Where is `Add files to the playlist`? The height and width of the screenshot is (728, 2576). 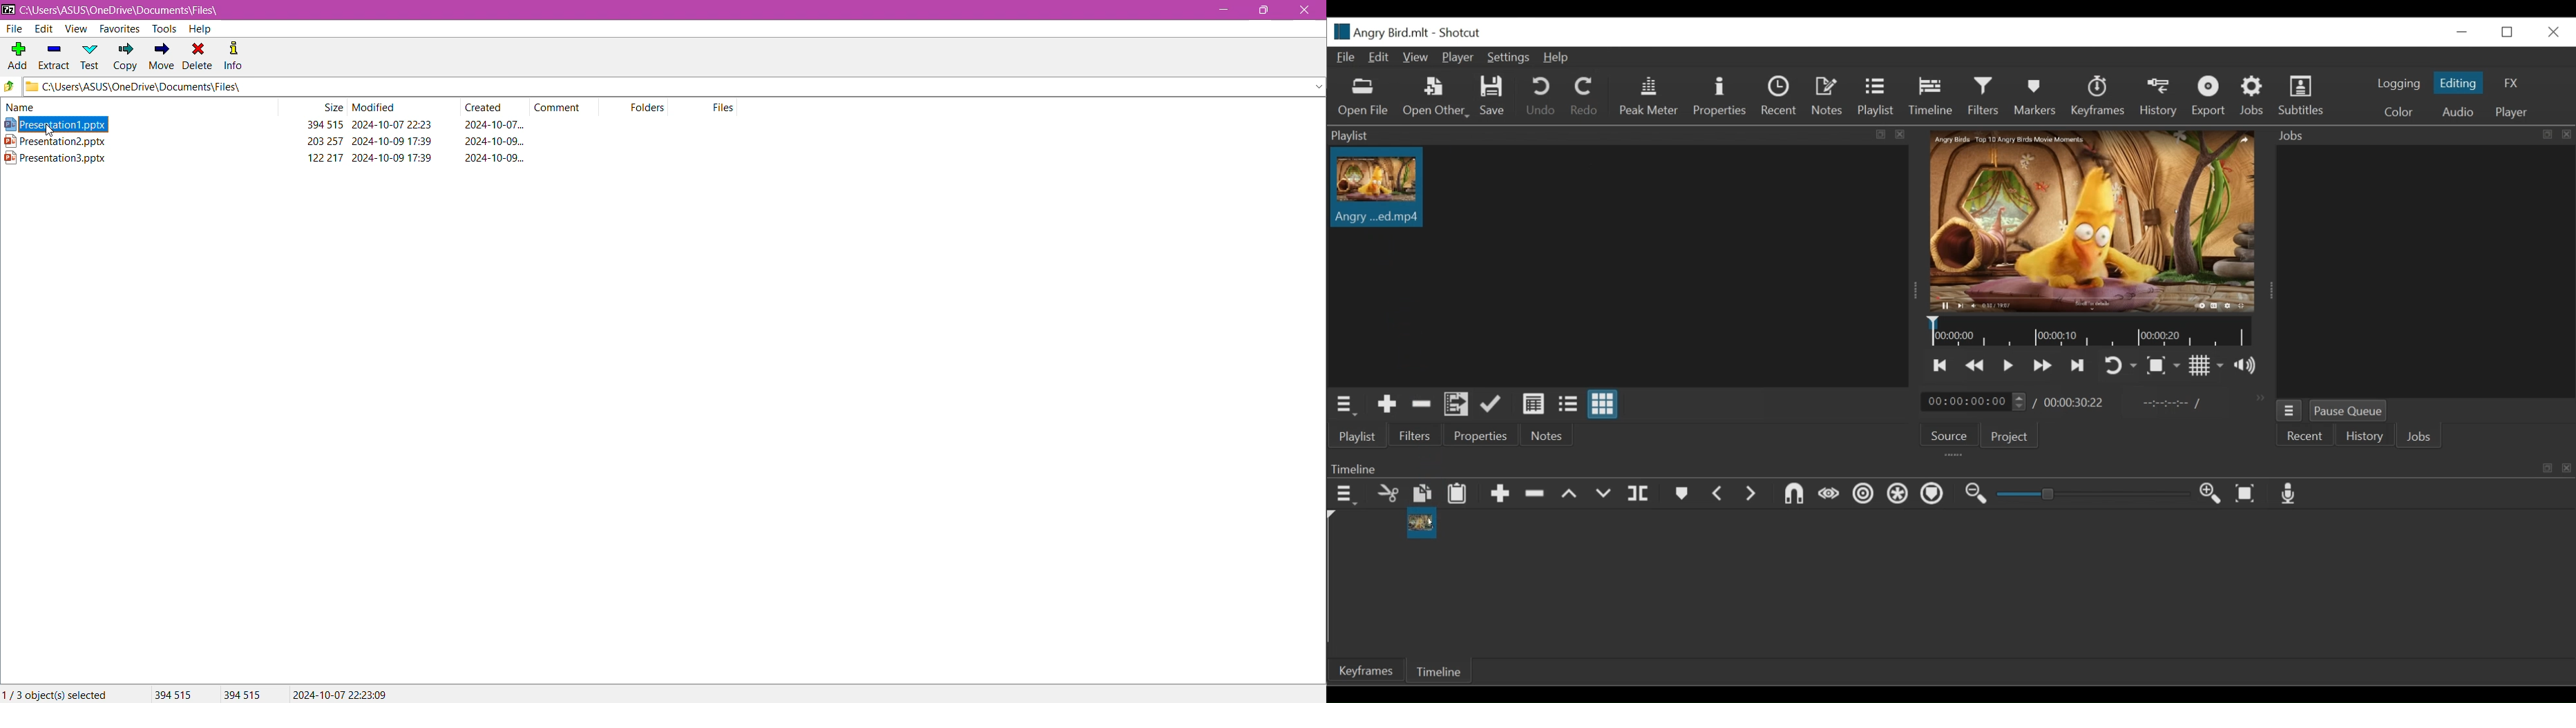
Add files to the playlist is located at coordinates (1457, 405).